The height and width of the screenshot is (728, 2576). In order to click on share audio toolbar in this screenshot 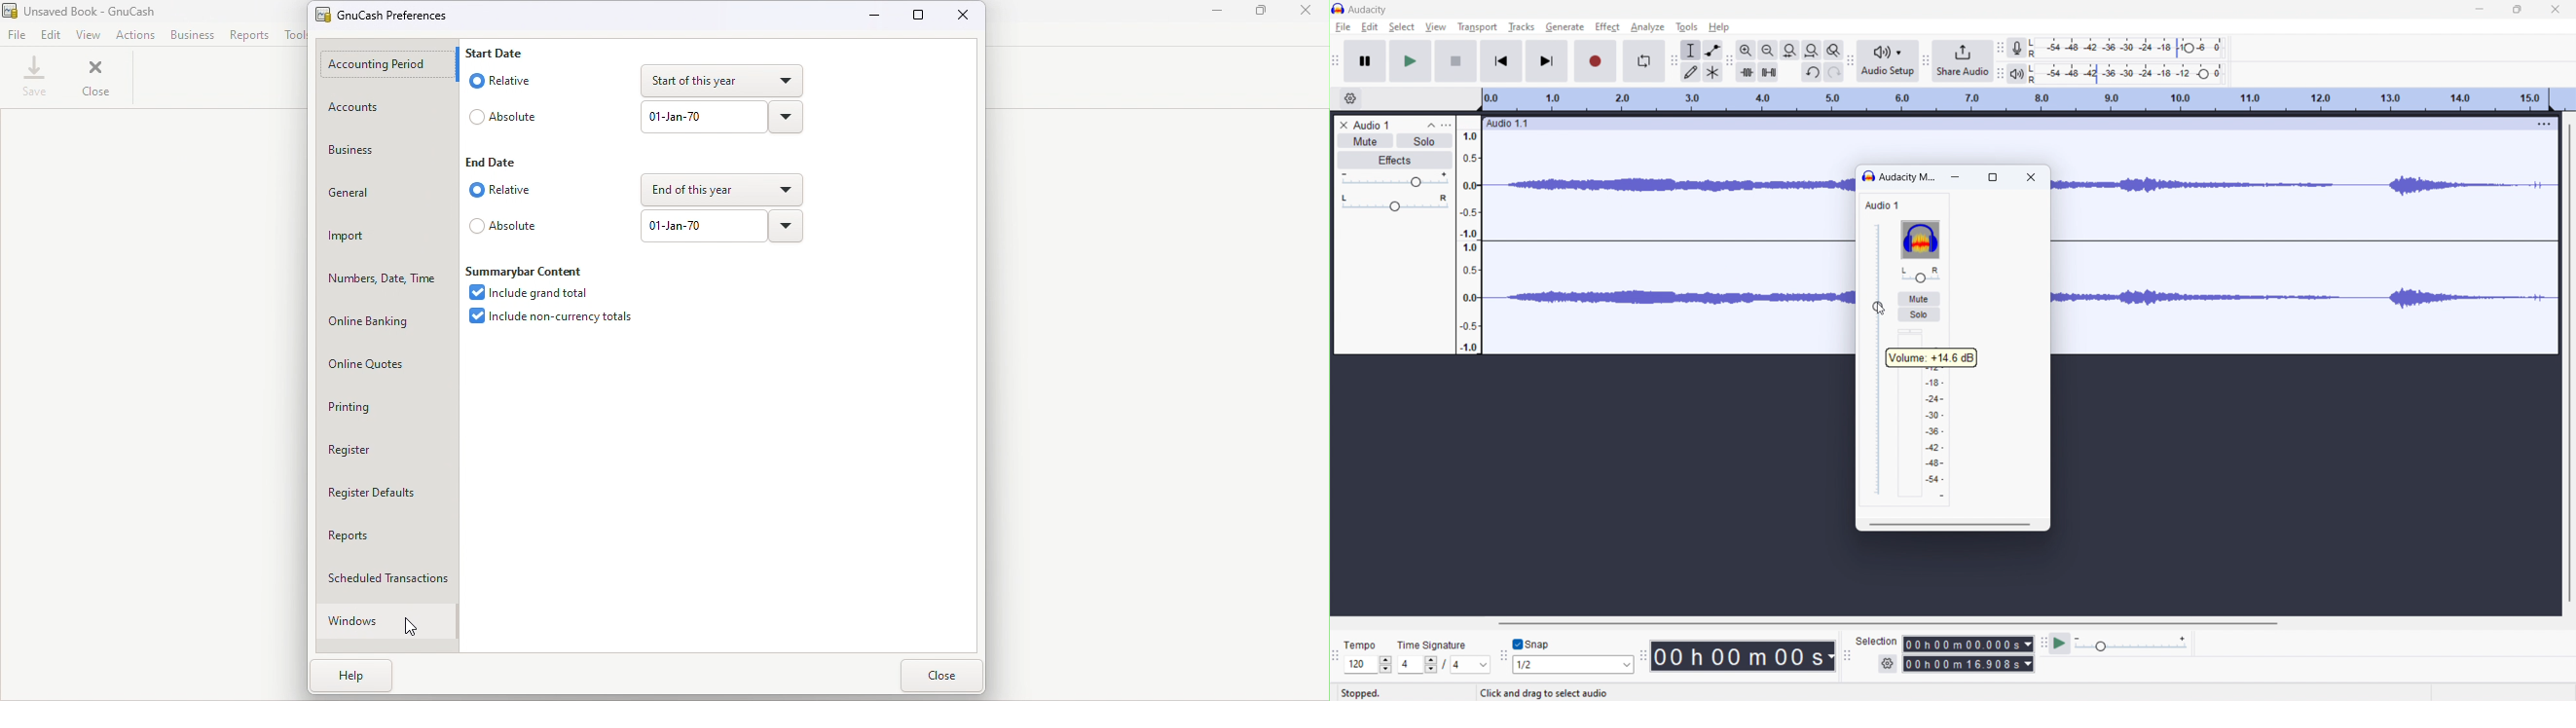, I will do `click(1925, 61)`.